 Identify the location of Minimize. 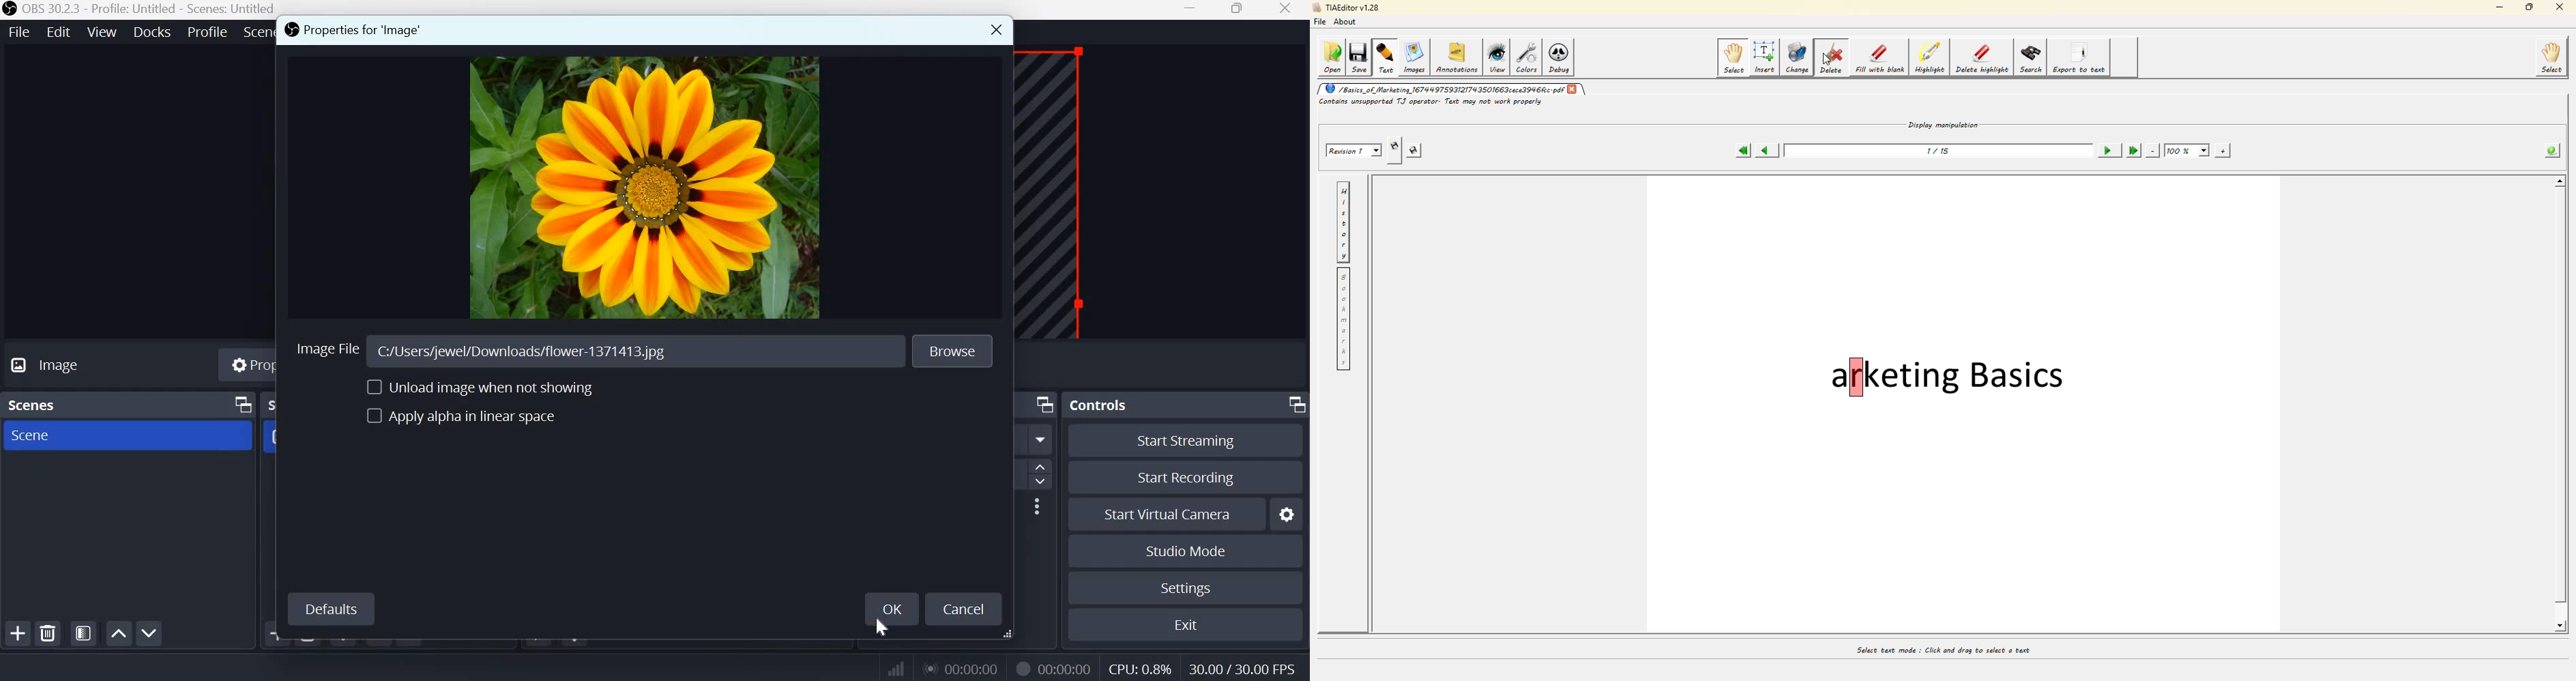
(1192, 10).